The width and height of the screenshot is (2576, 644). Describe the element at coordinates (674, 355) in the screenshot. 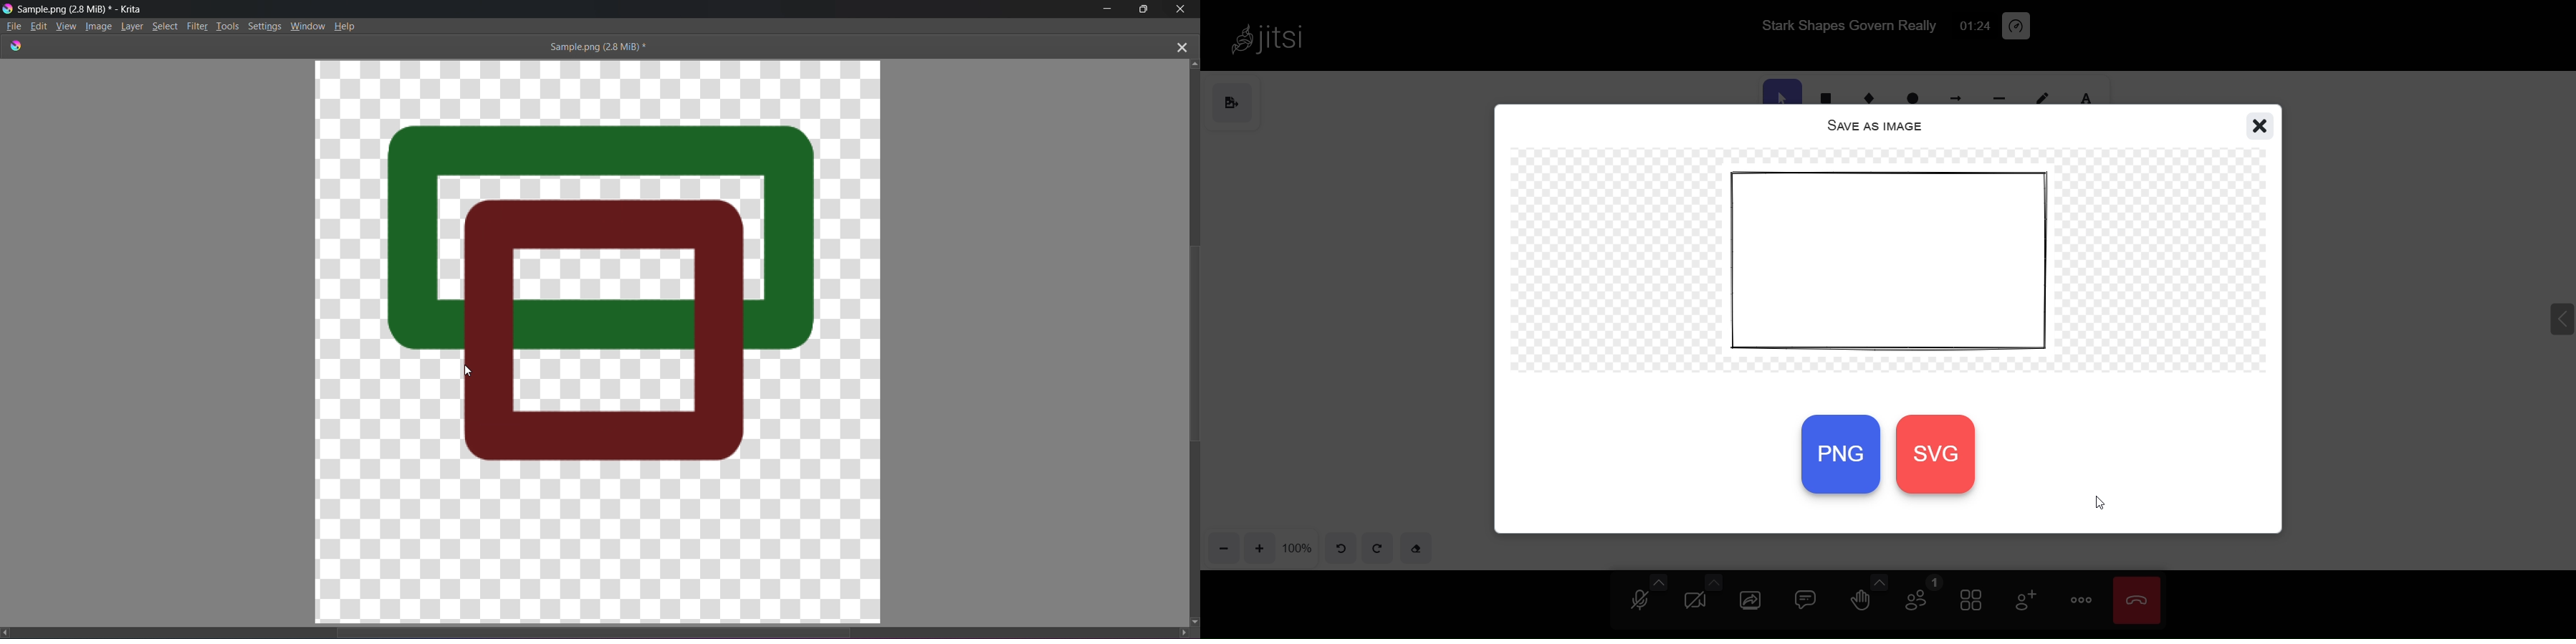

I see `Object` at that location.